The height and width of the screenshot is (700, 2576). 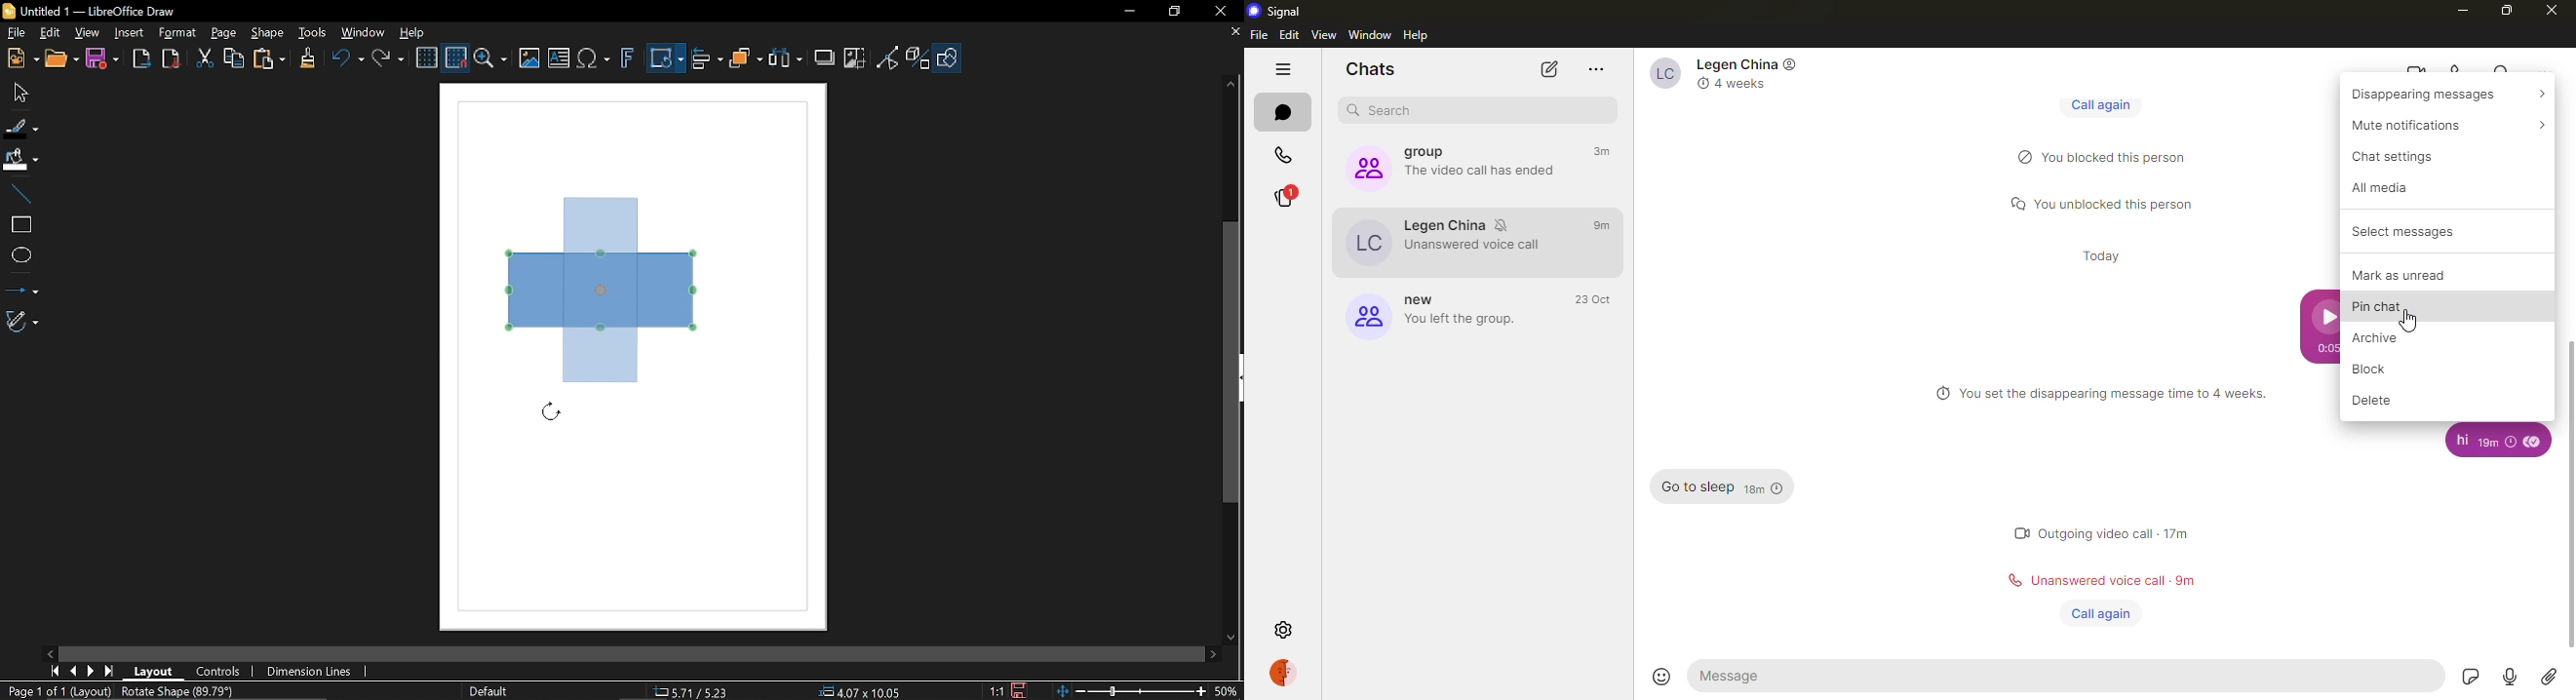 I want to click on Save, so click(x=1017, y=691).